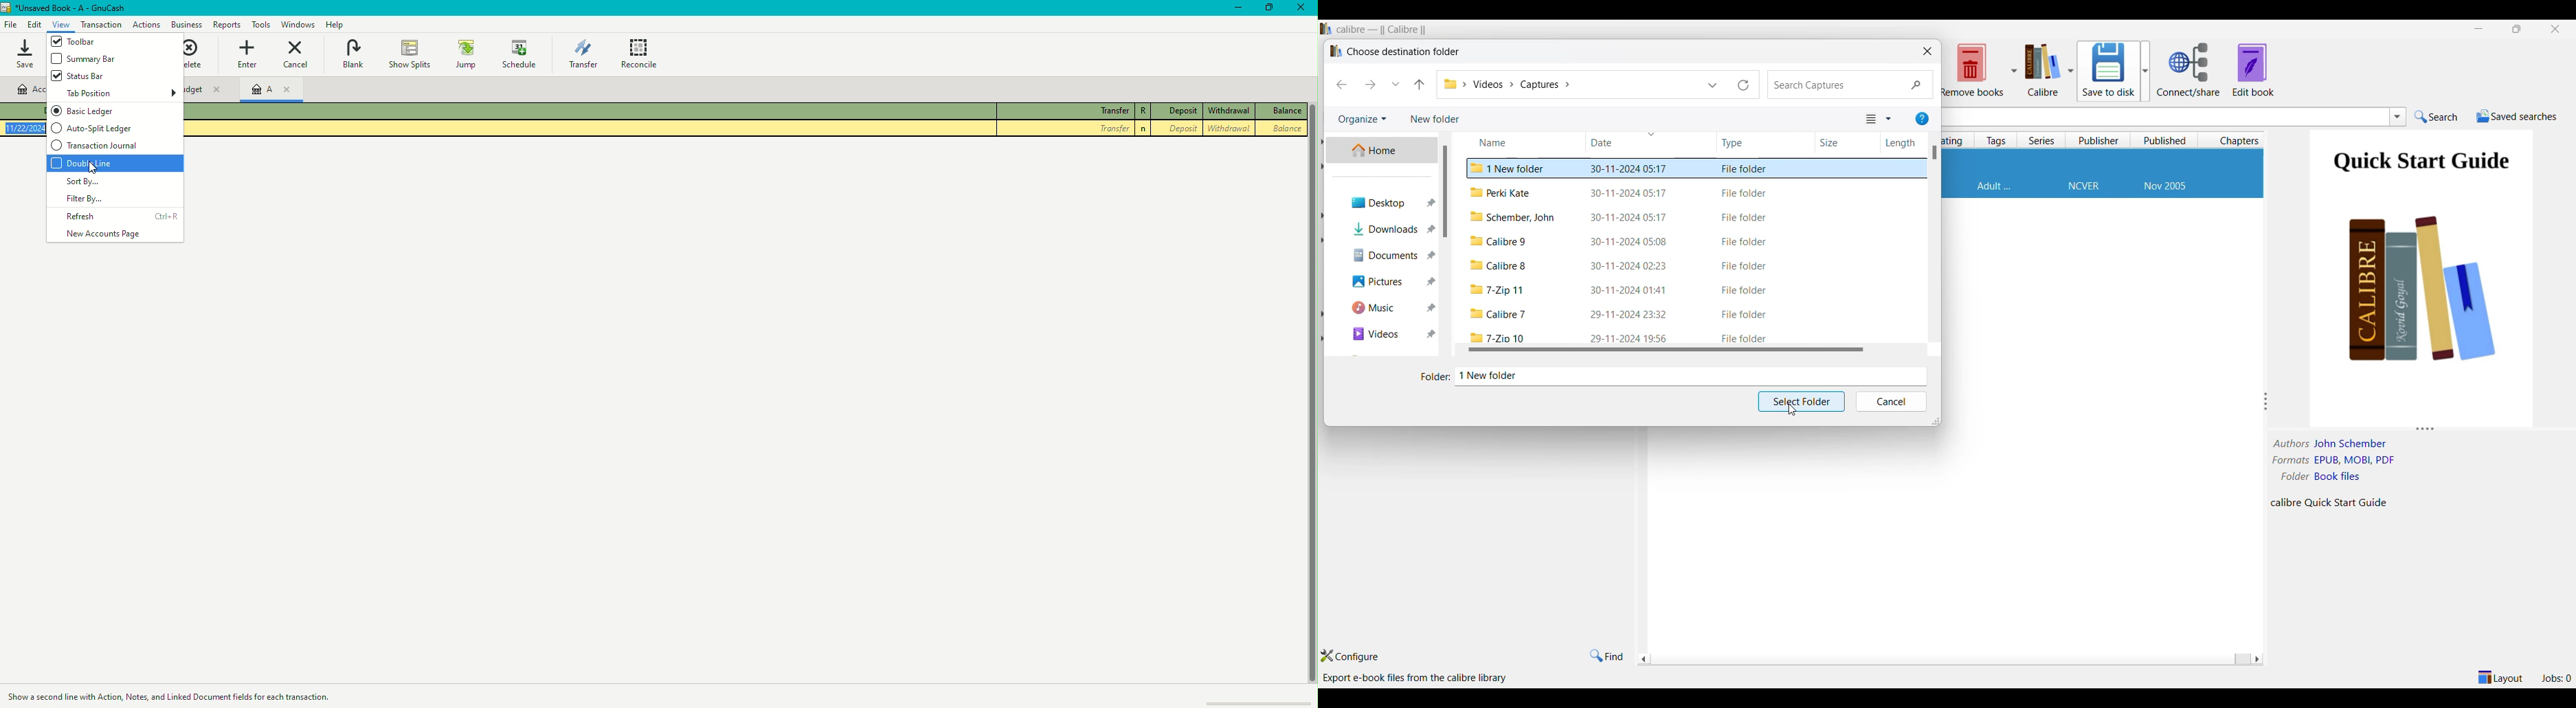 The height and width of the screenshot is (728, 2576). What do you see at coordinates (91, 167) in the screenshot?
I see `cursor` at bounding box center [91, 167].